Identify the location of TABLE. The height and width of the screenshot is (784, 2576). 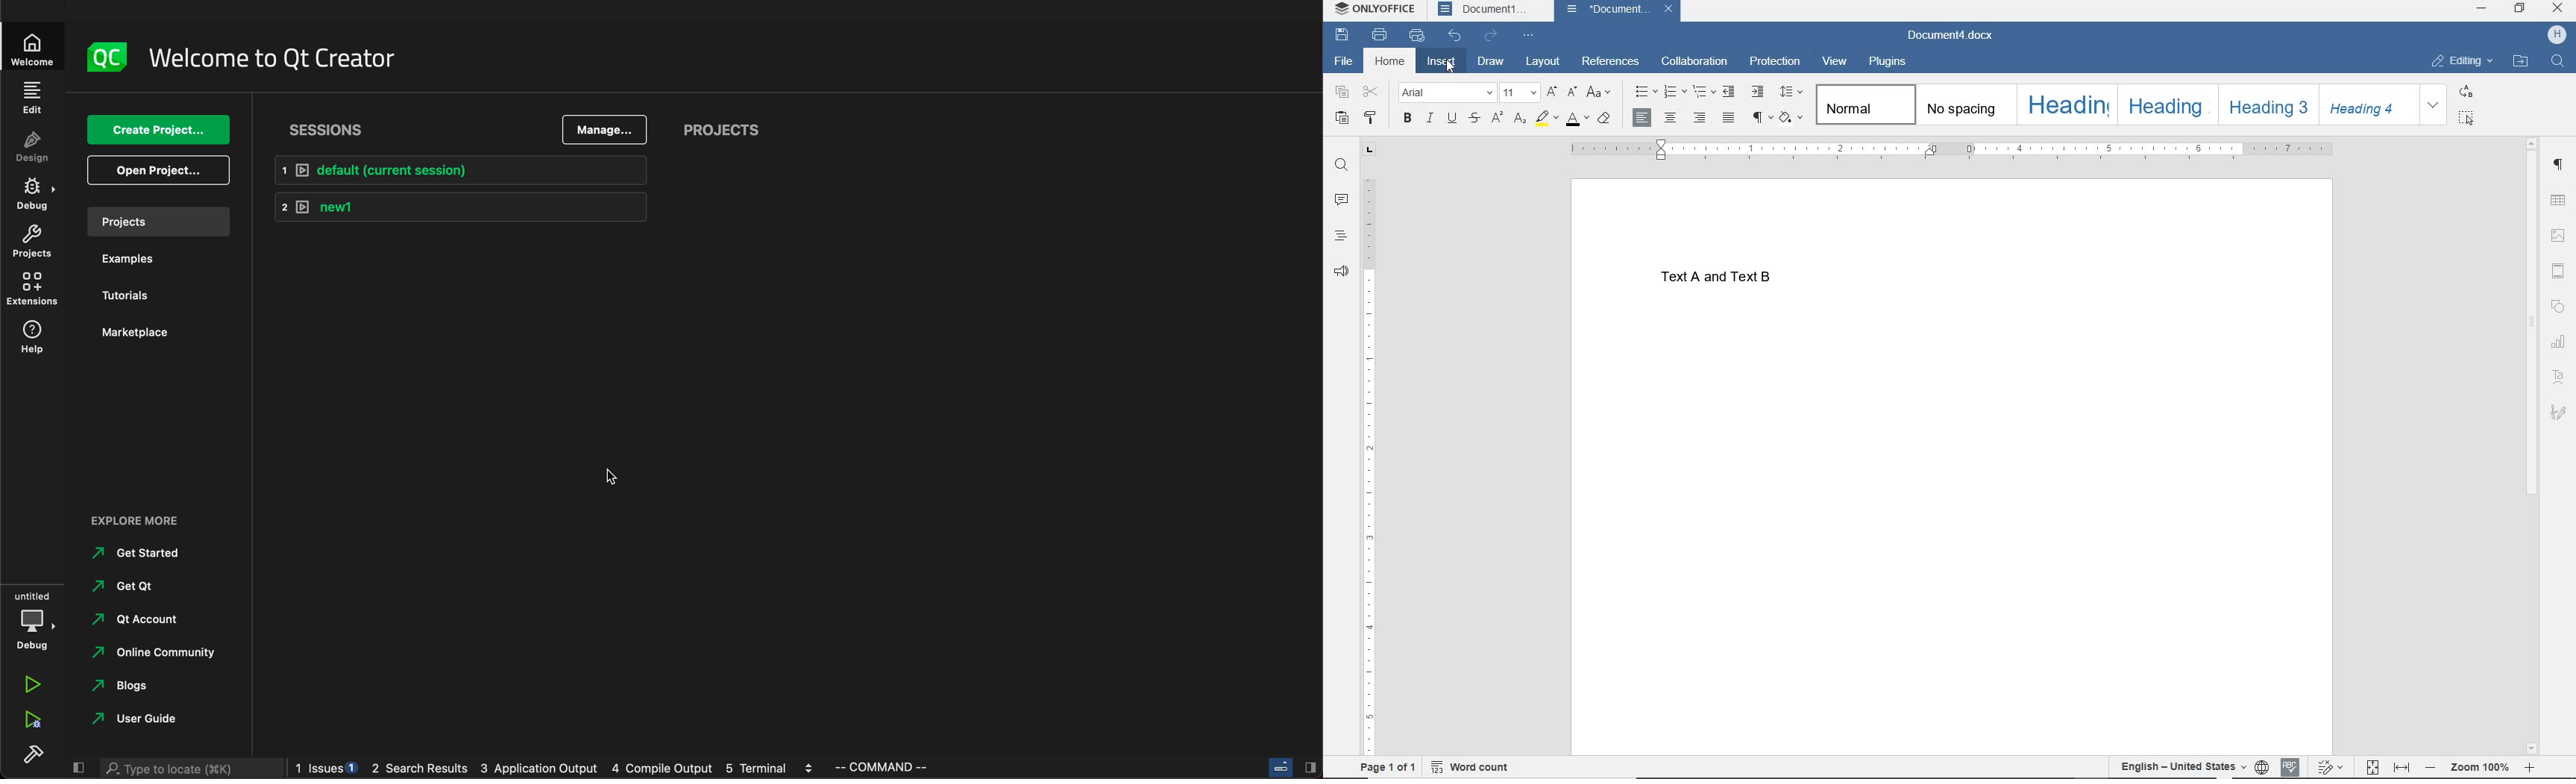
(2558, 201).